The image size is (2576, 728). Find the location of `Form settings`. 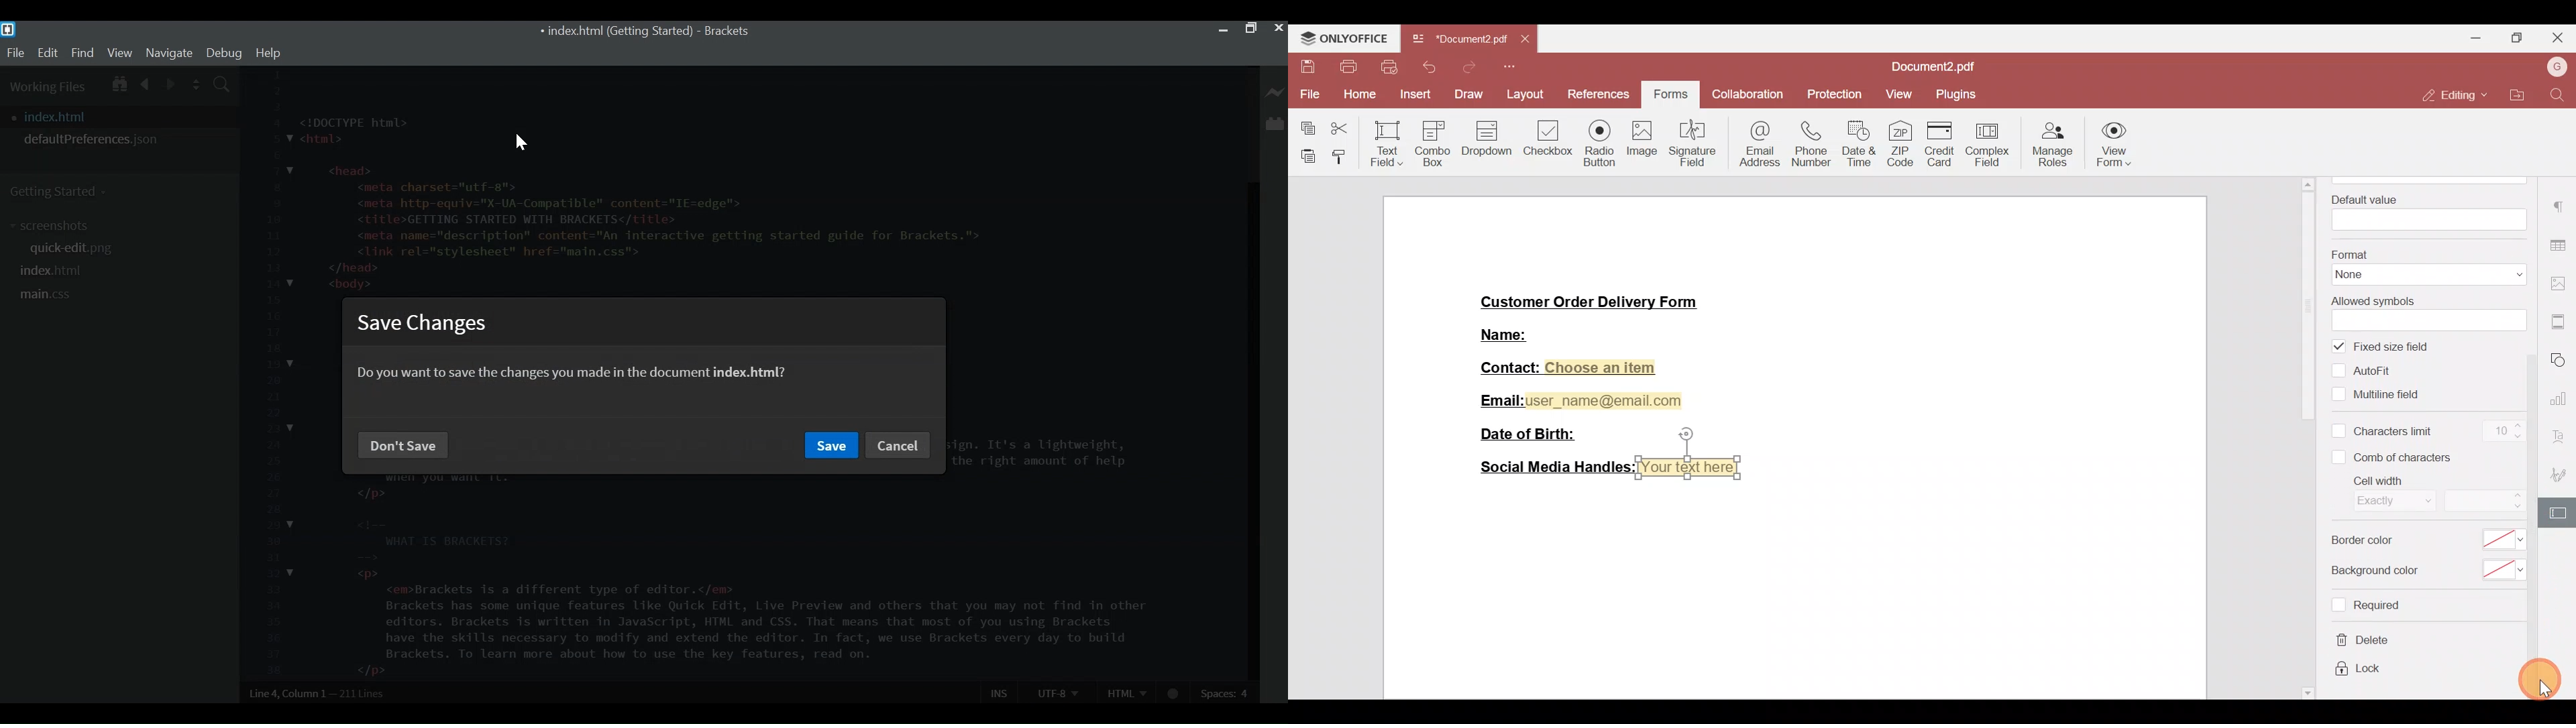

Form settings is located at coordinates (2560, 512).